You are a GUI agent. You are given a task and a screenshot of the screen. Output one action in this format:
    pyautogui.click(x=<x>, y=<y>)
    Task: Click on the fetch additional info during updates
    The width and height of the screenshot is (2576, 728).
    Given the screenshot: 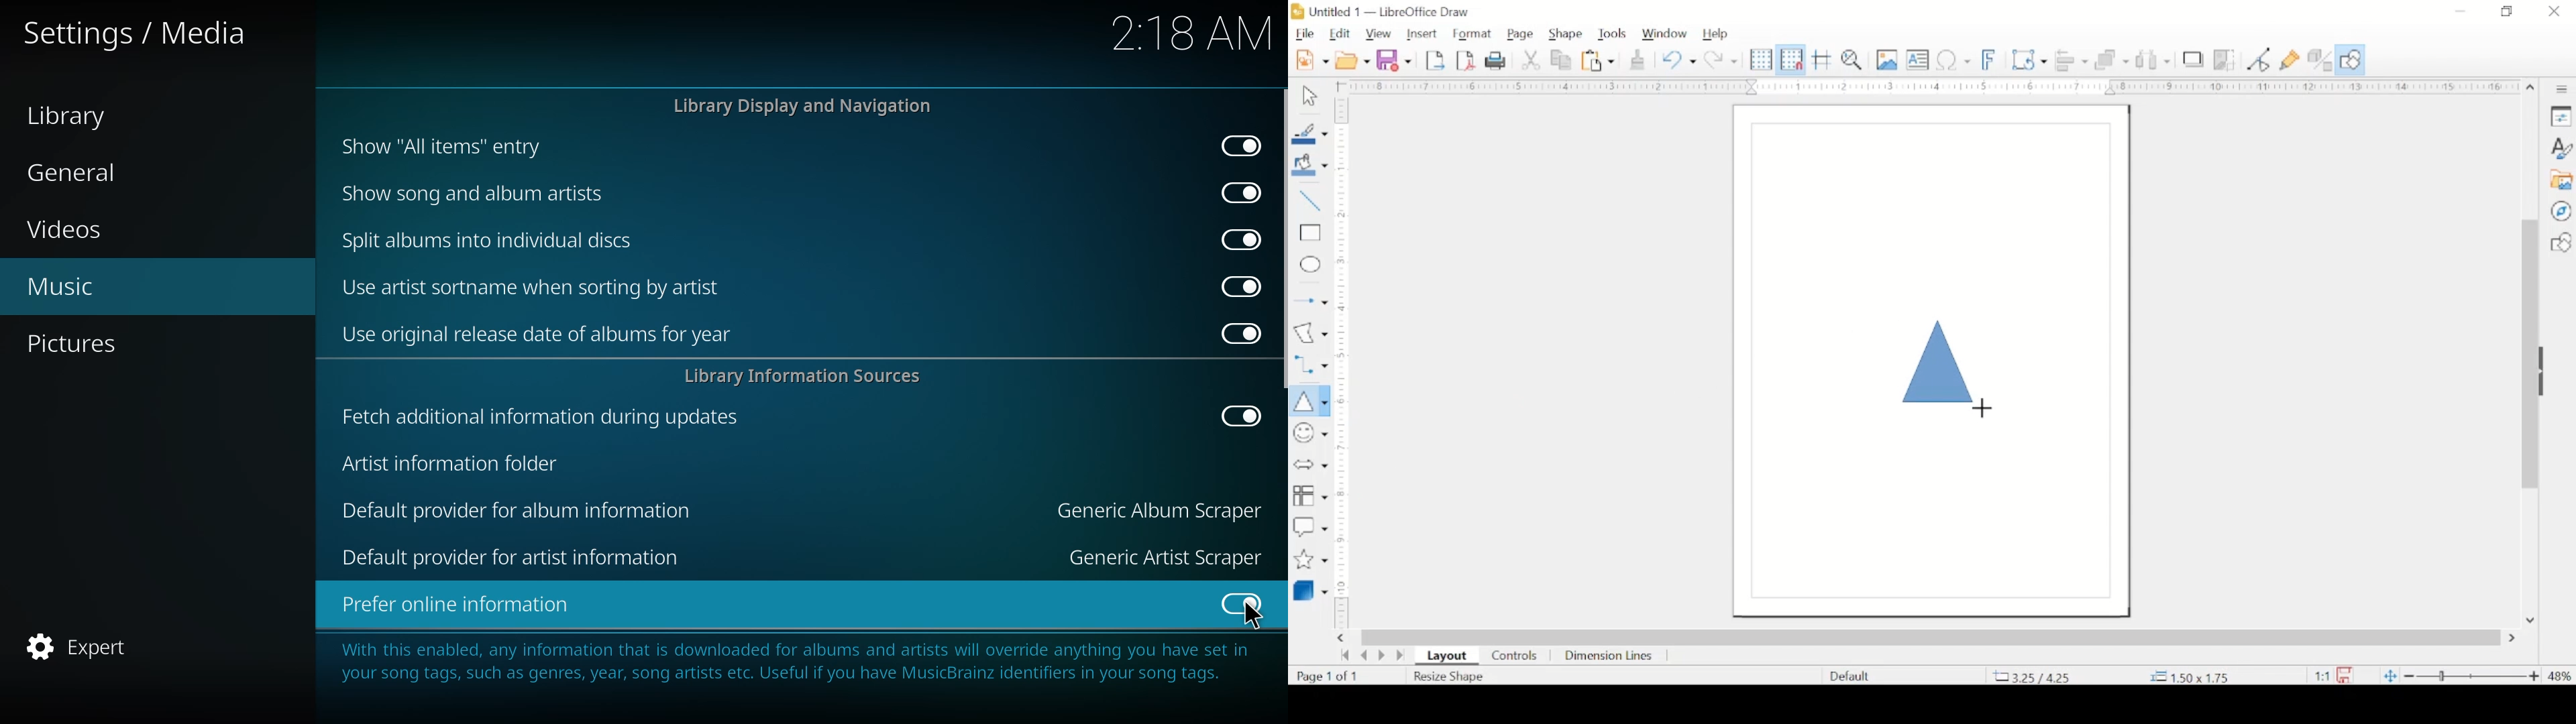 What is the action you would take?
    pyautogui.click(x=544, y=416)
    